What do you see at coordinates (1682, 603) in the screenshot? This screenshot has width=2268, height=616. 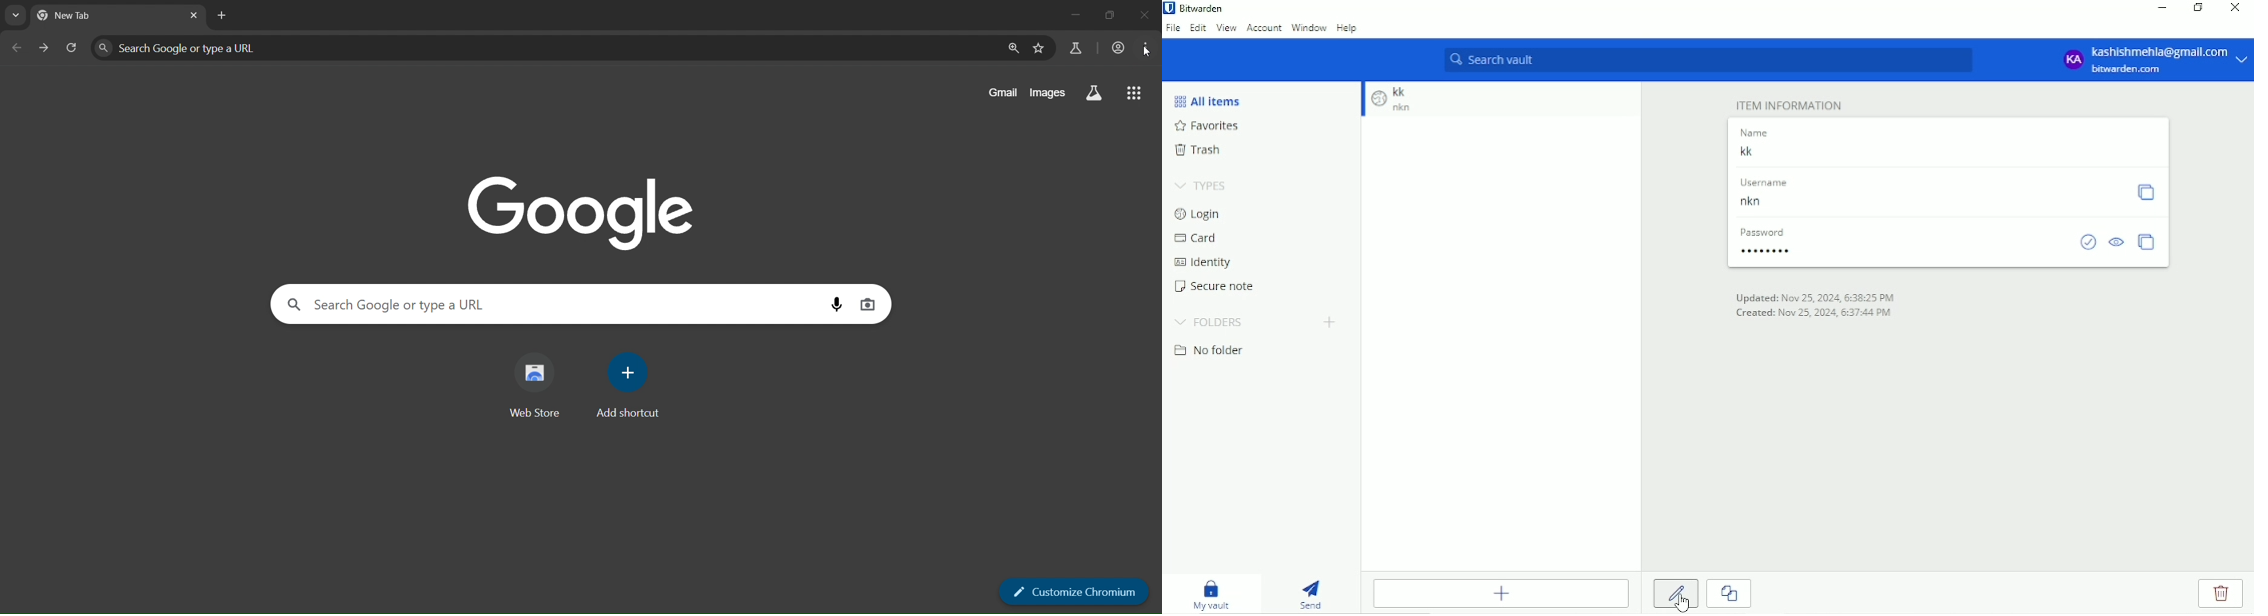 I see `CURSOR` at bounding box center [1682, 603].